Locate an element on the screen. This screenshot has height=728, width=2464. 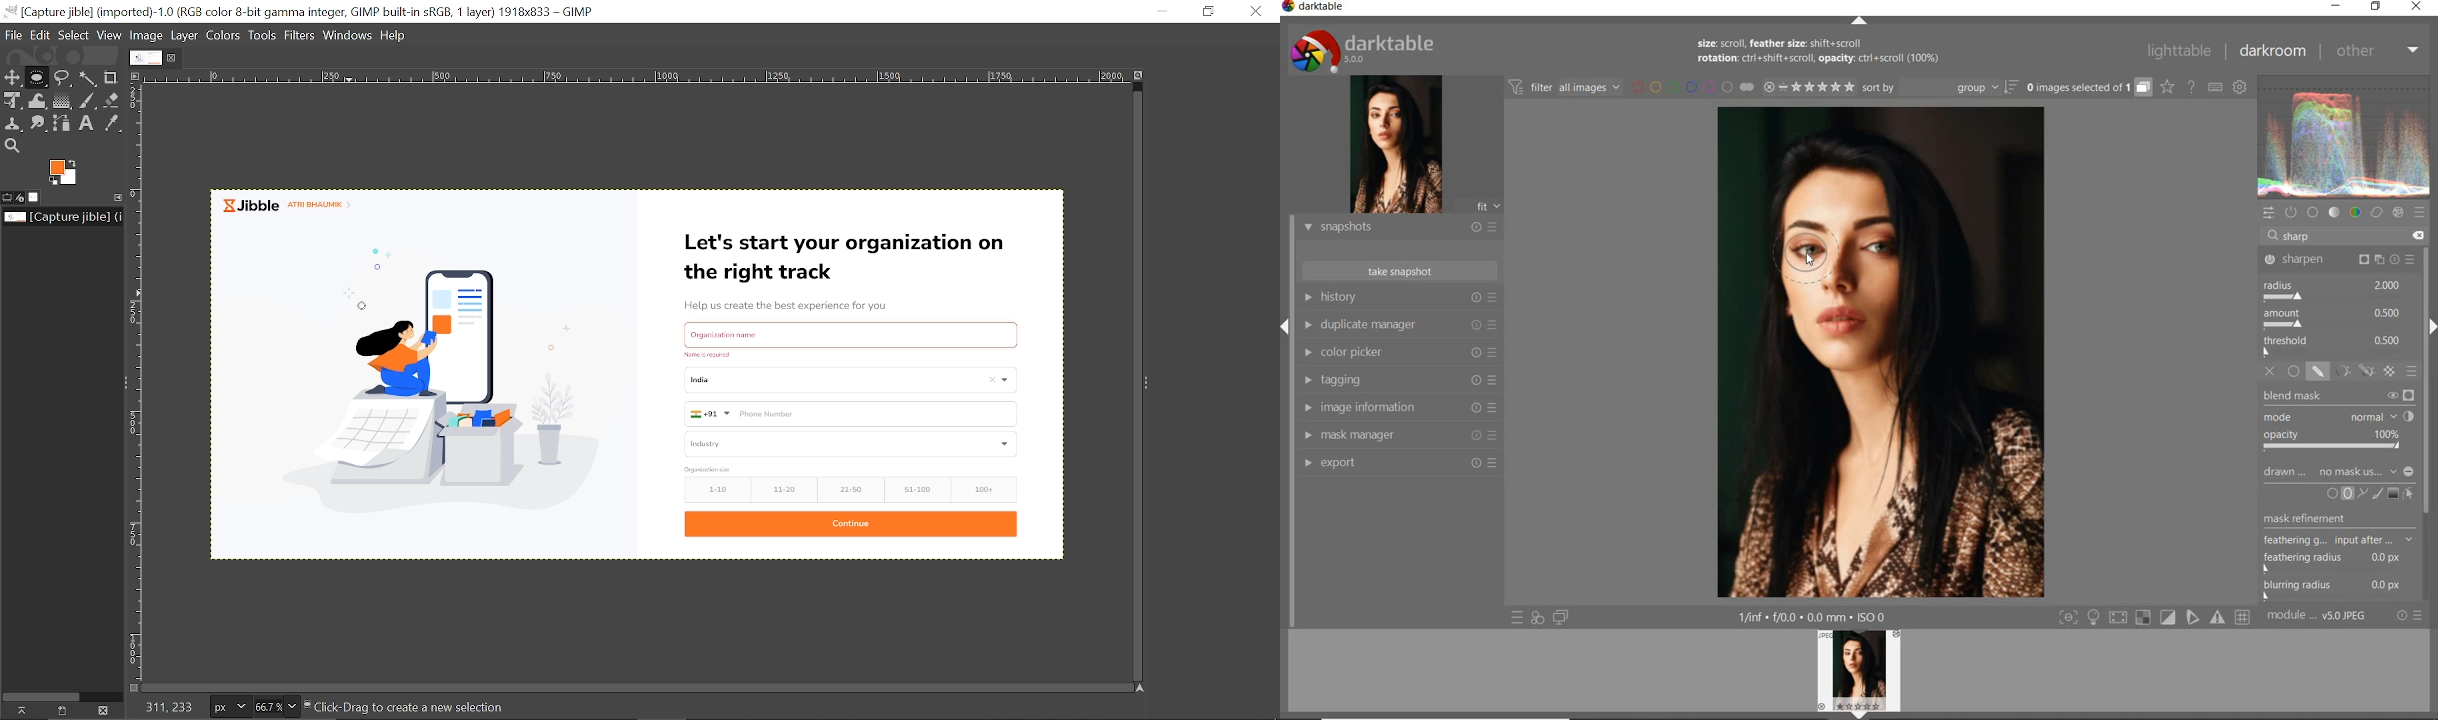
other is located at coordinates (2375, 51).